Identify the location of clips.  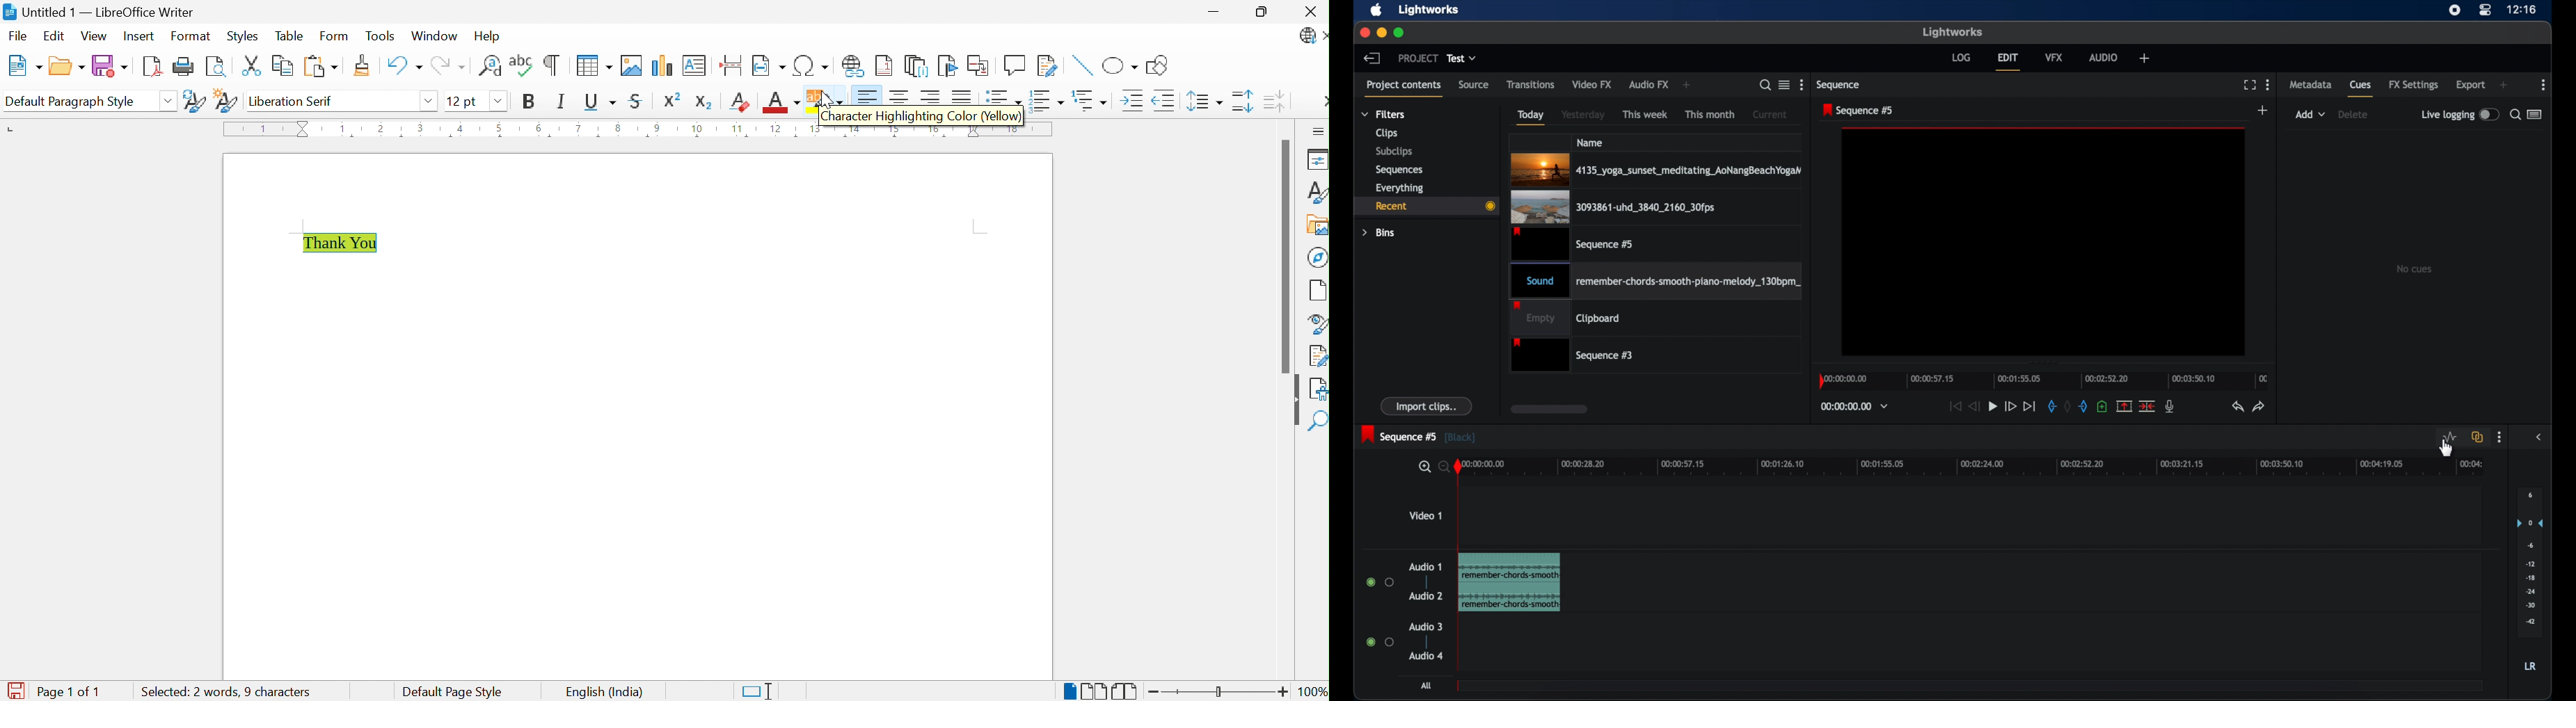
(1388, 133).